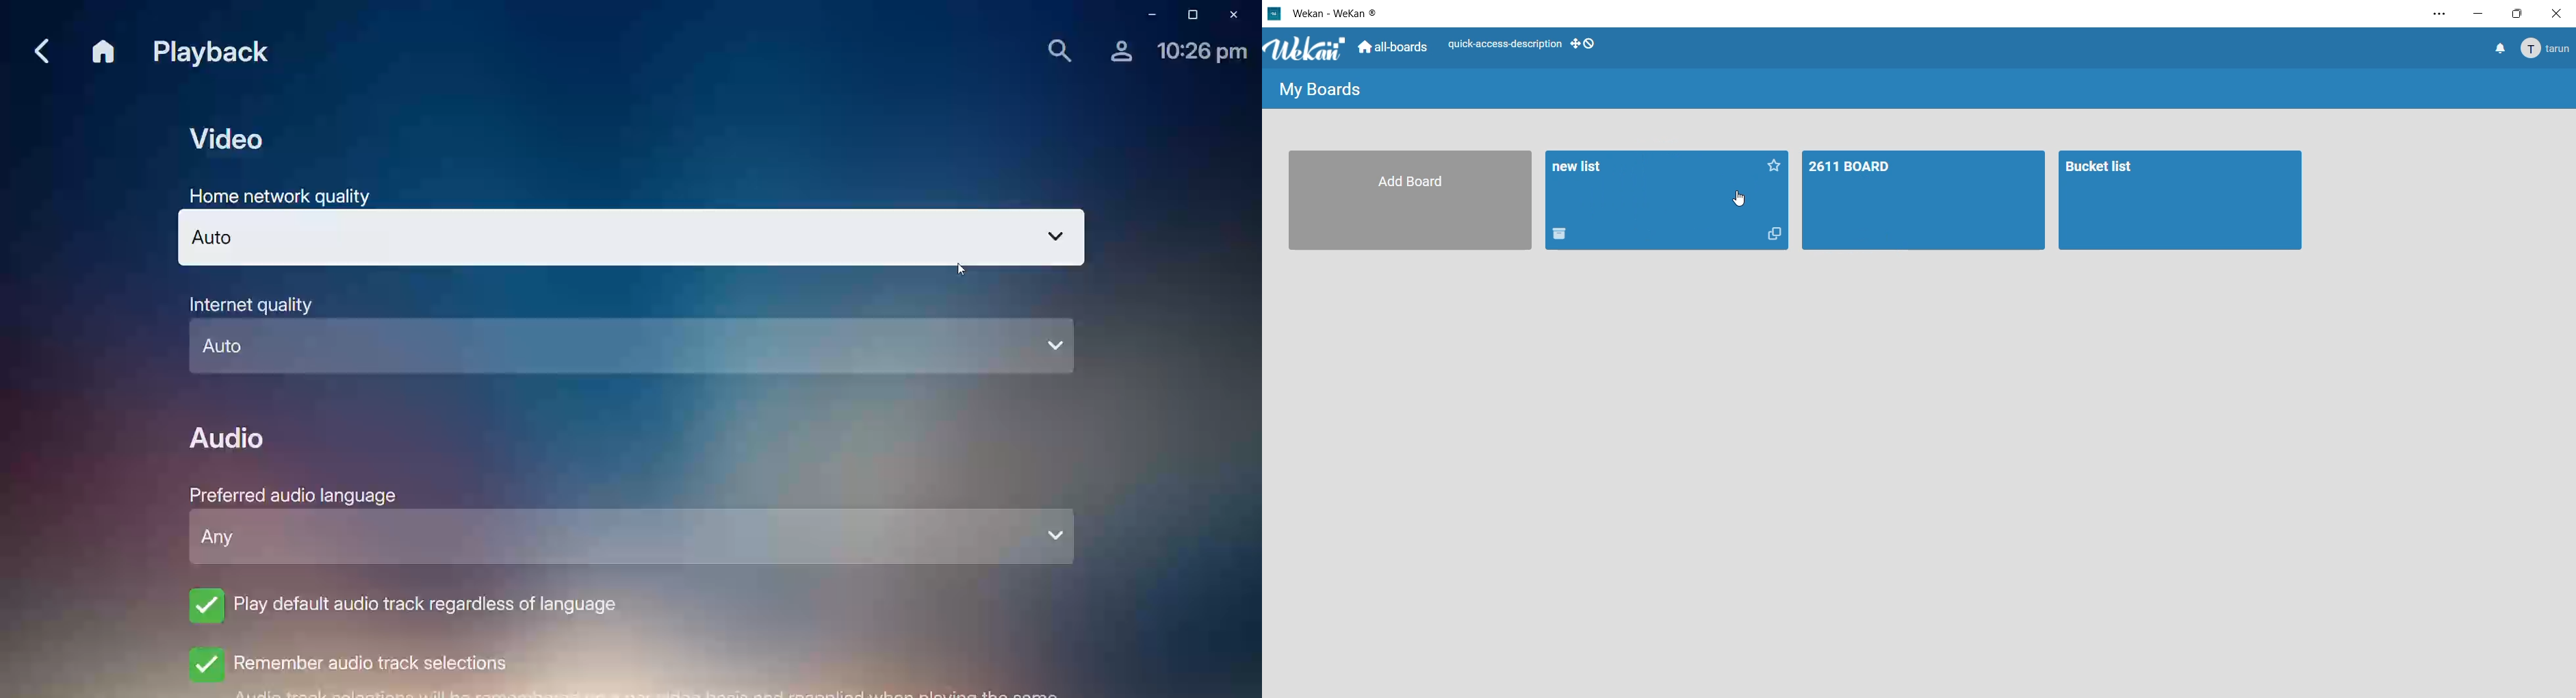 Image resolution: width=2576 pixels, height=700 pixels. Describe the element at coordinates (1190, 14) in the screenshot. I see `Restore` at that location.